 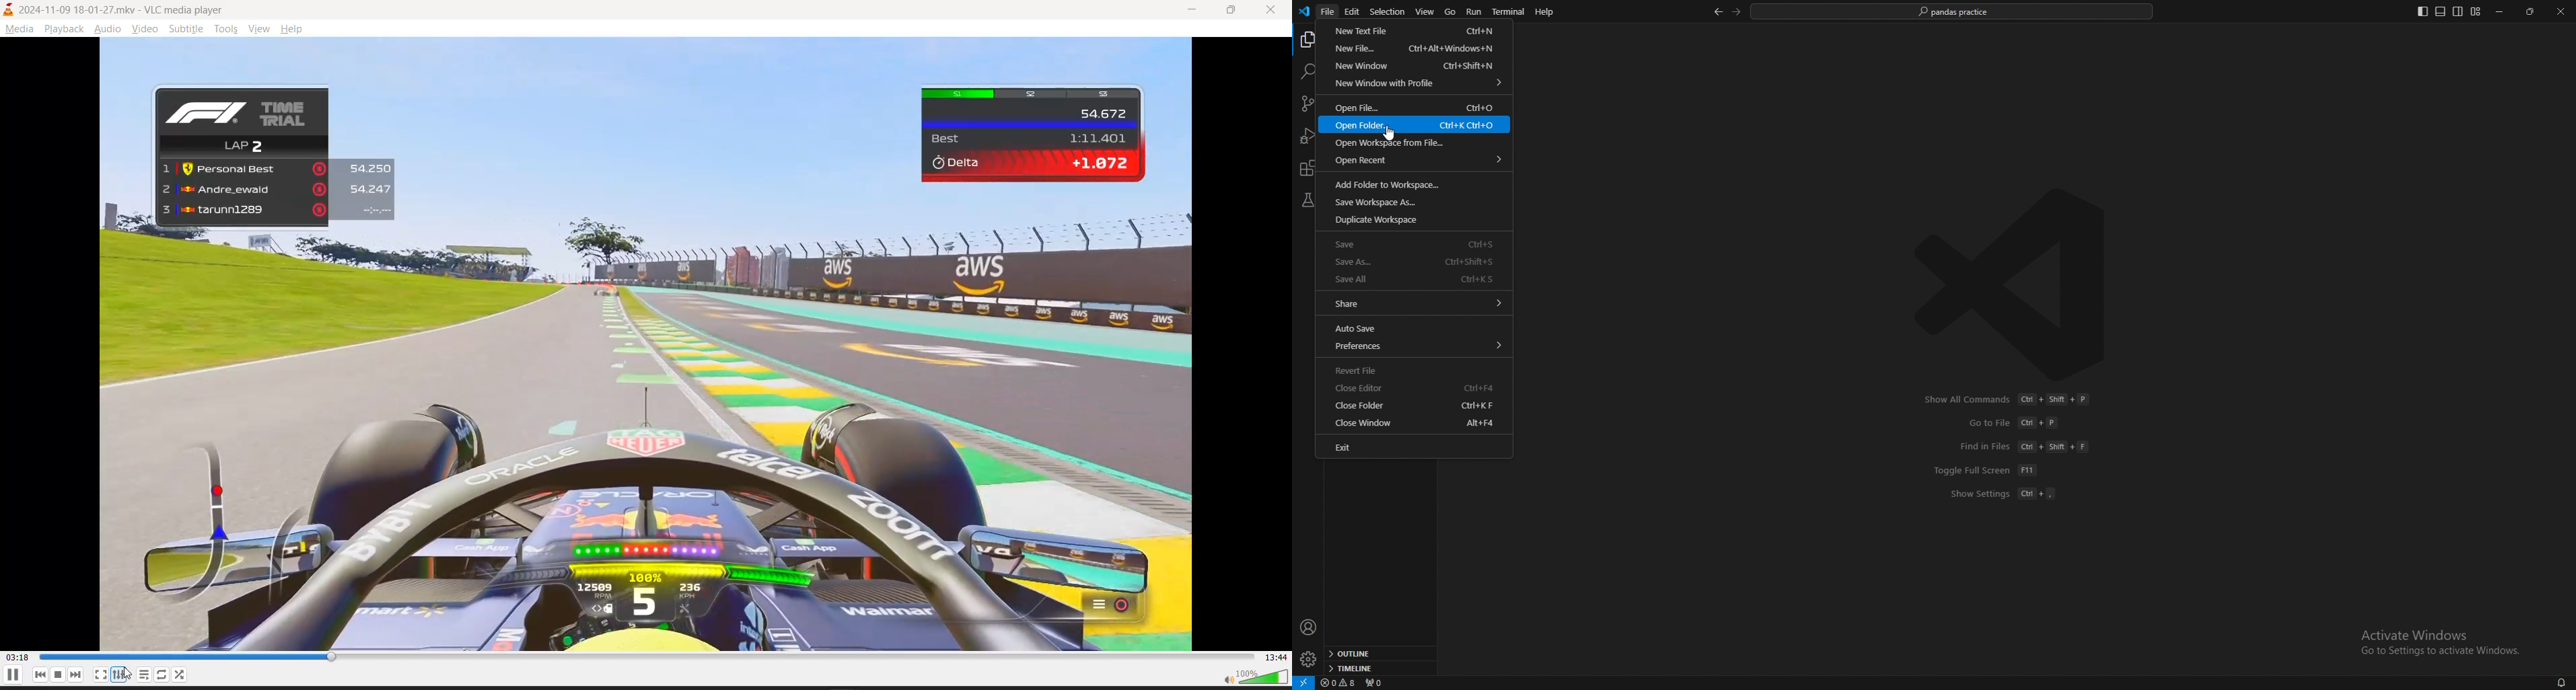 What do you see at coordinates (163, 675) in the screenshot?
I see `random` at bounding box center [163, 675].